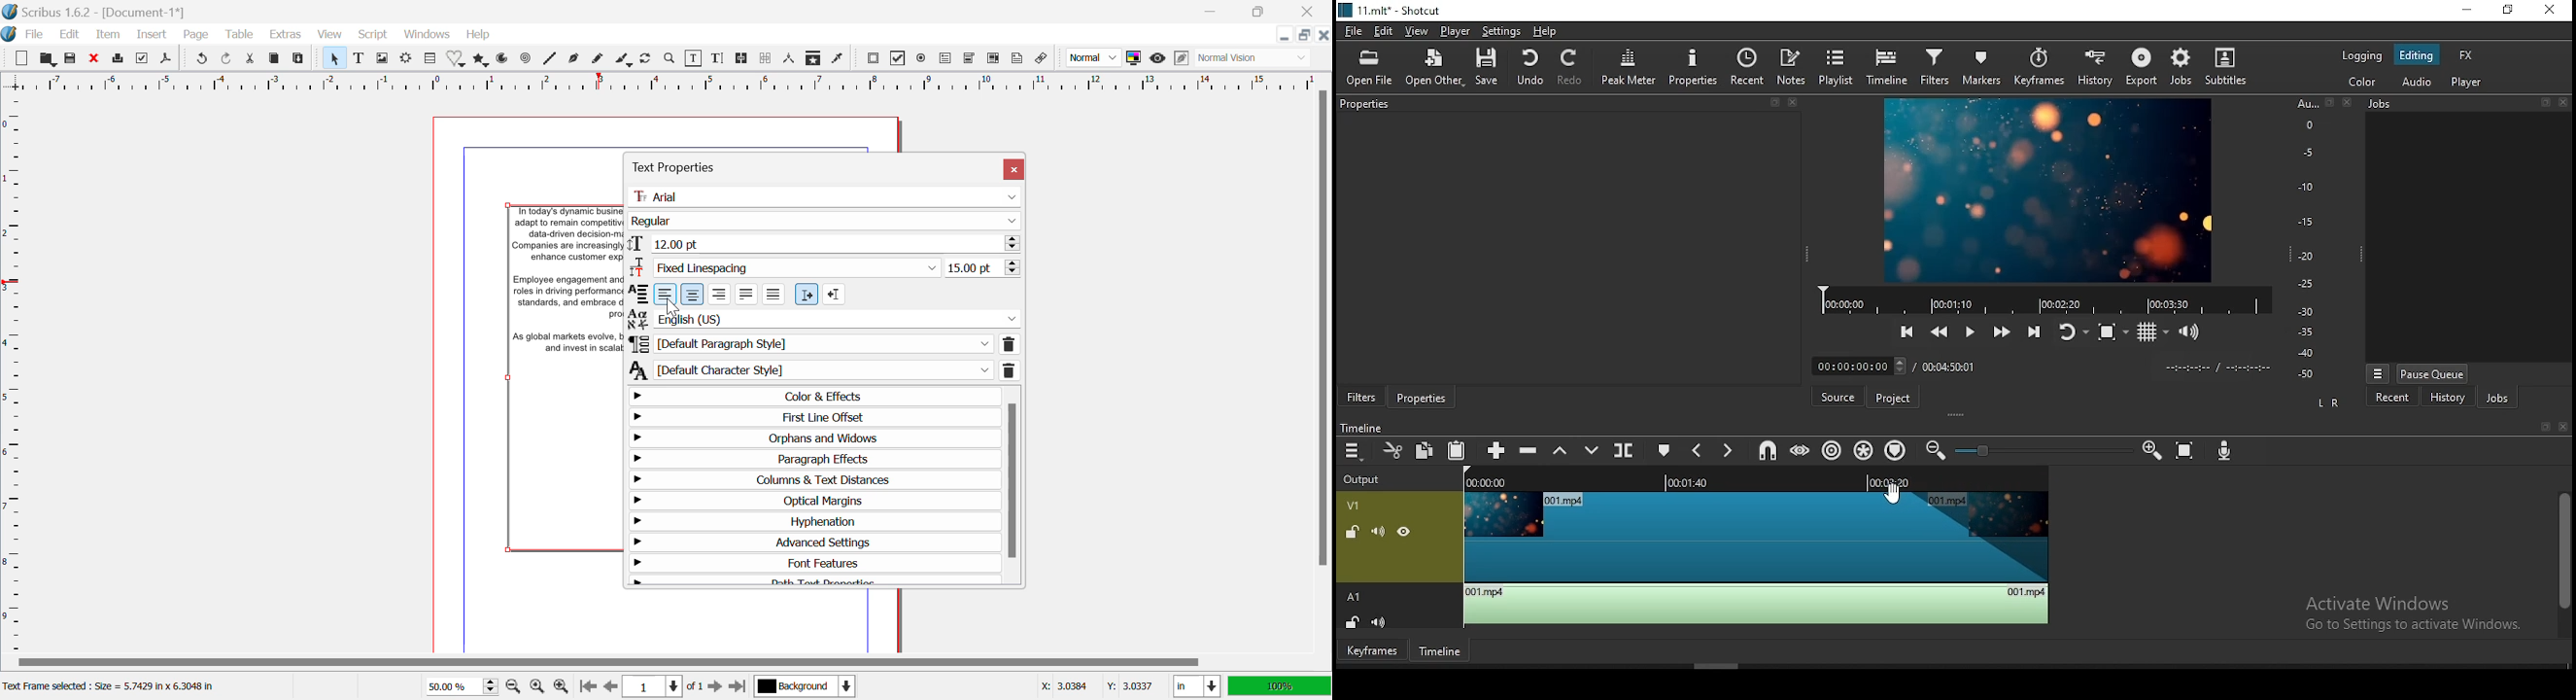 The height and width of the screenshot is (700, 2576). I want to click on toggle grid display on the player, so click(2153, 333).